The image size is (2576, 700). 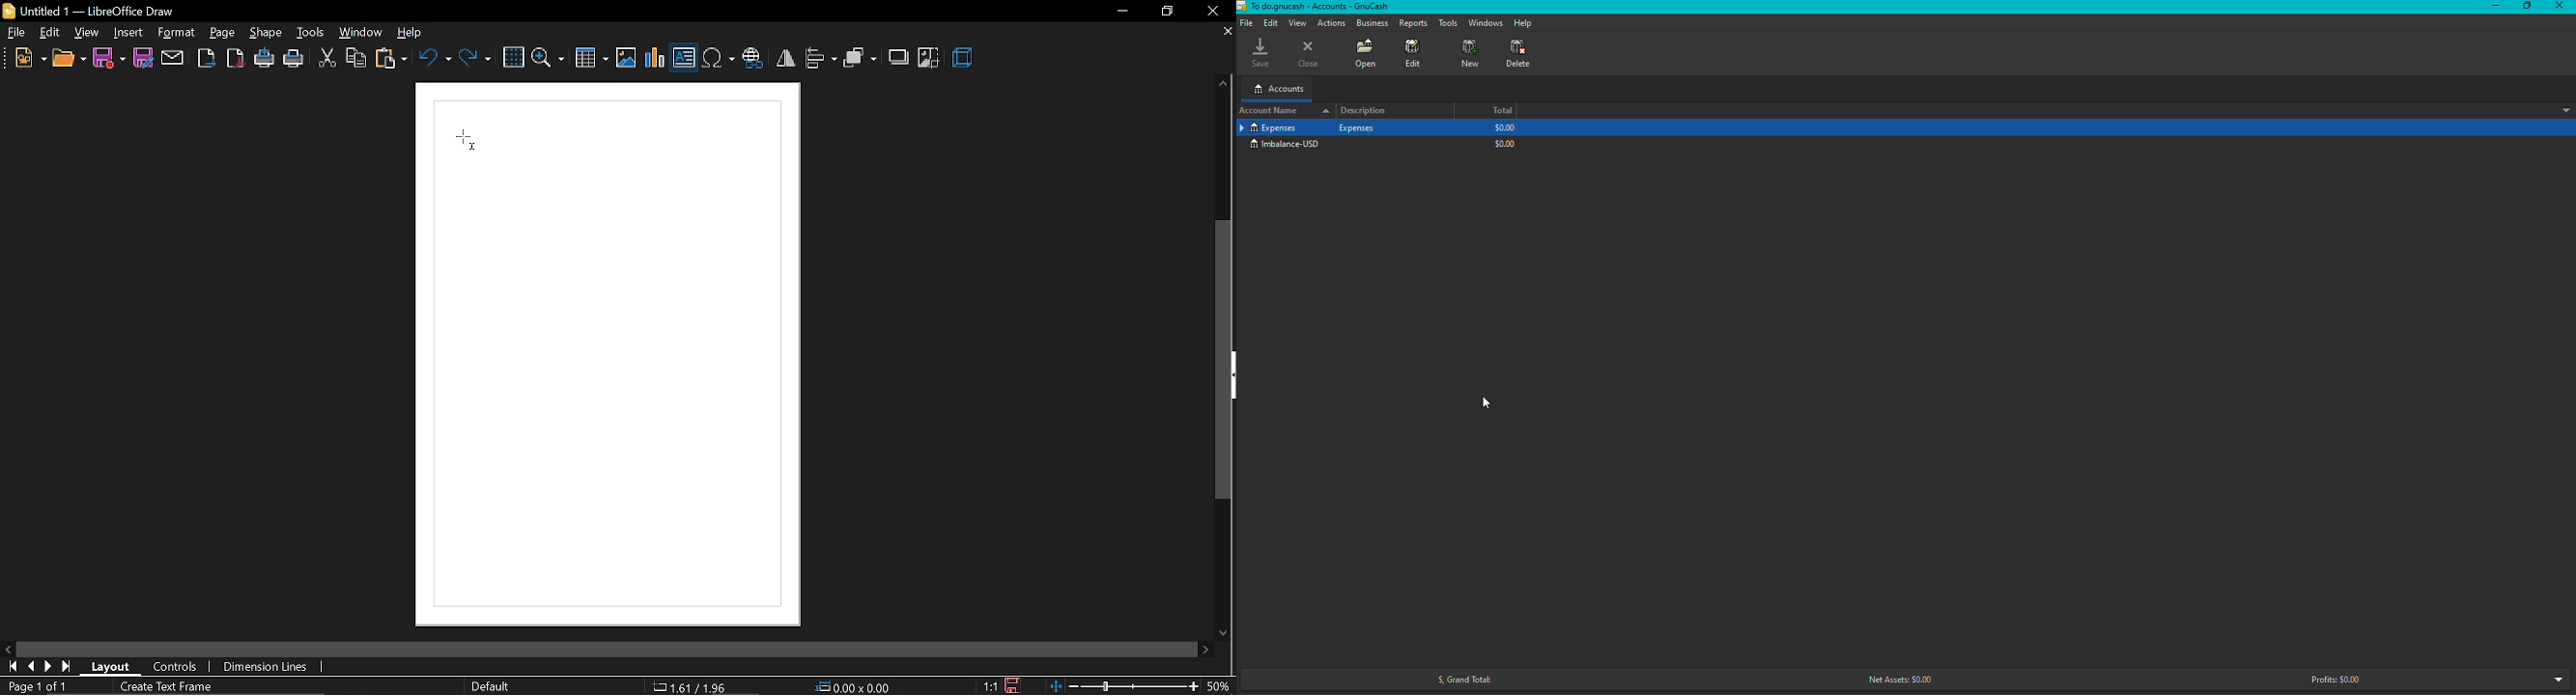 I want to click on Actions, so click(x=1333, y=23).